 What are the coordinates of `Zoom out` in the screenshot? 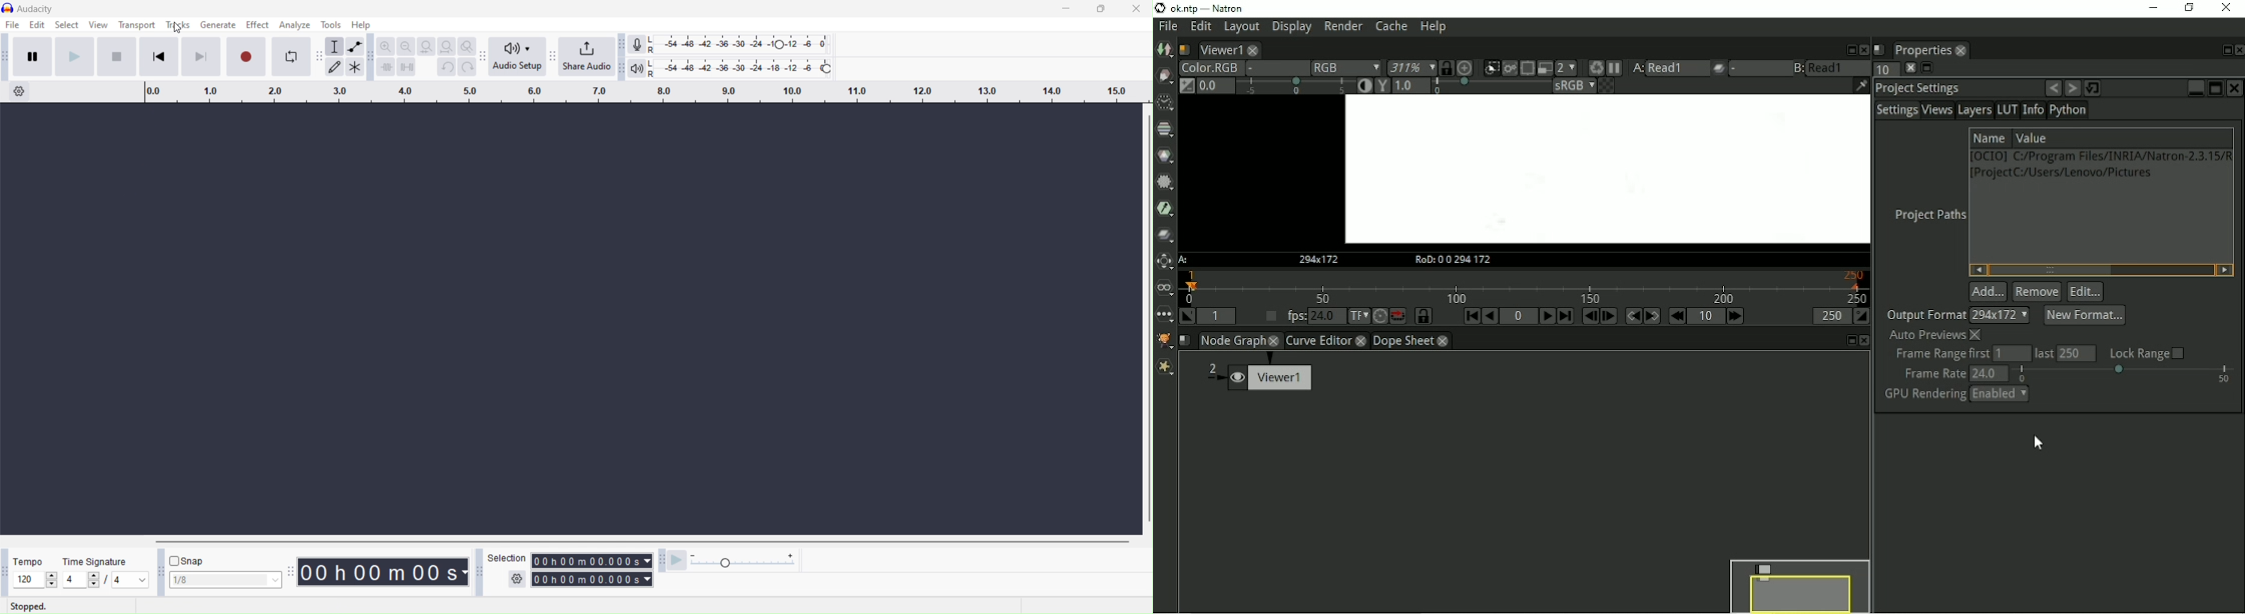 It's located at (407, 45).